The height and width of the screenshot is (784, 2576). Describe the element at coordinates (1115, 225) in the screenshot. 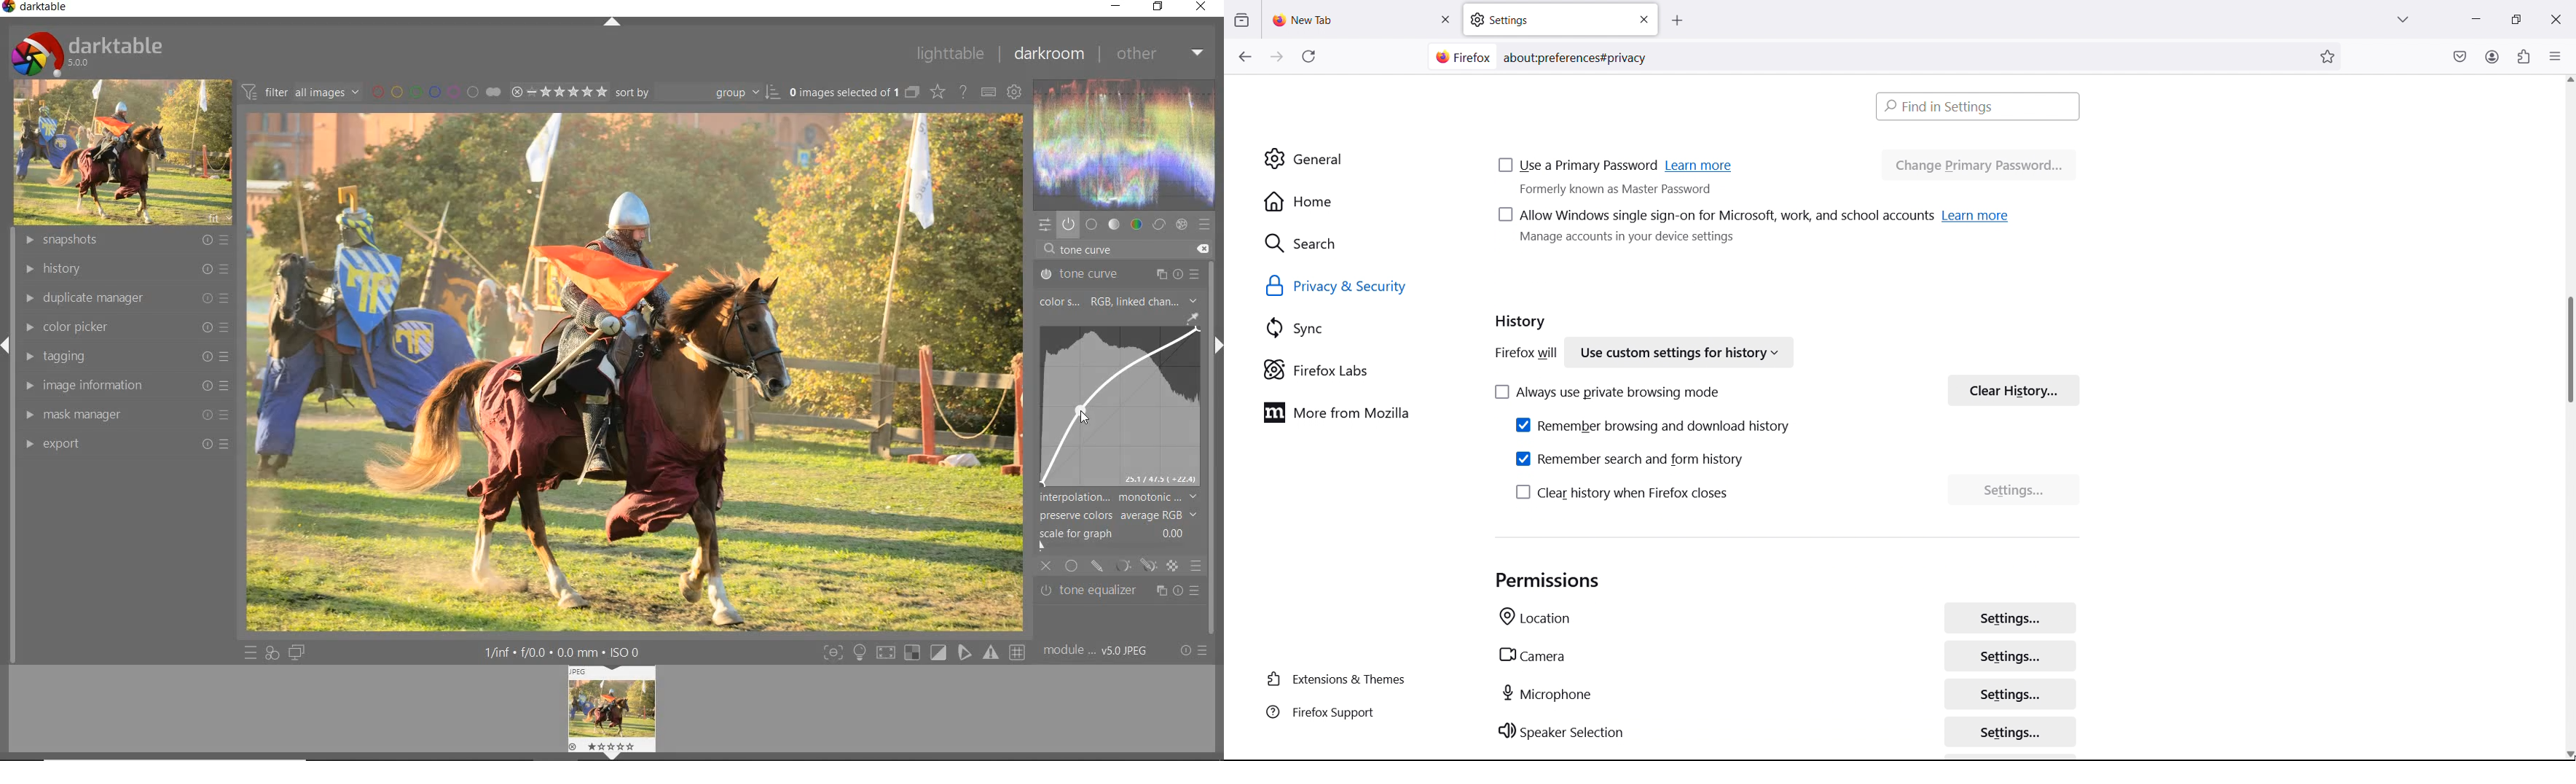

I see `tone` at that location.